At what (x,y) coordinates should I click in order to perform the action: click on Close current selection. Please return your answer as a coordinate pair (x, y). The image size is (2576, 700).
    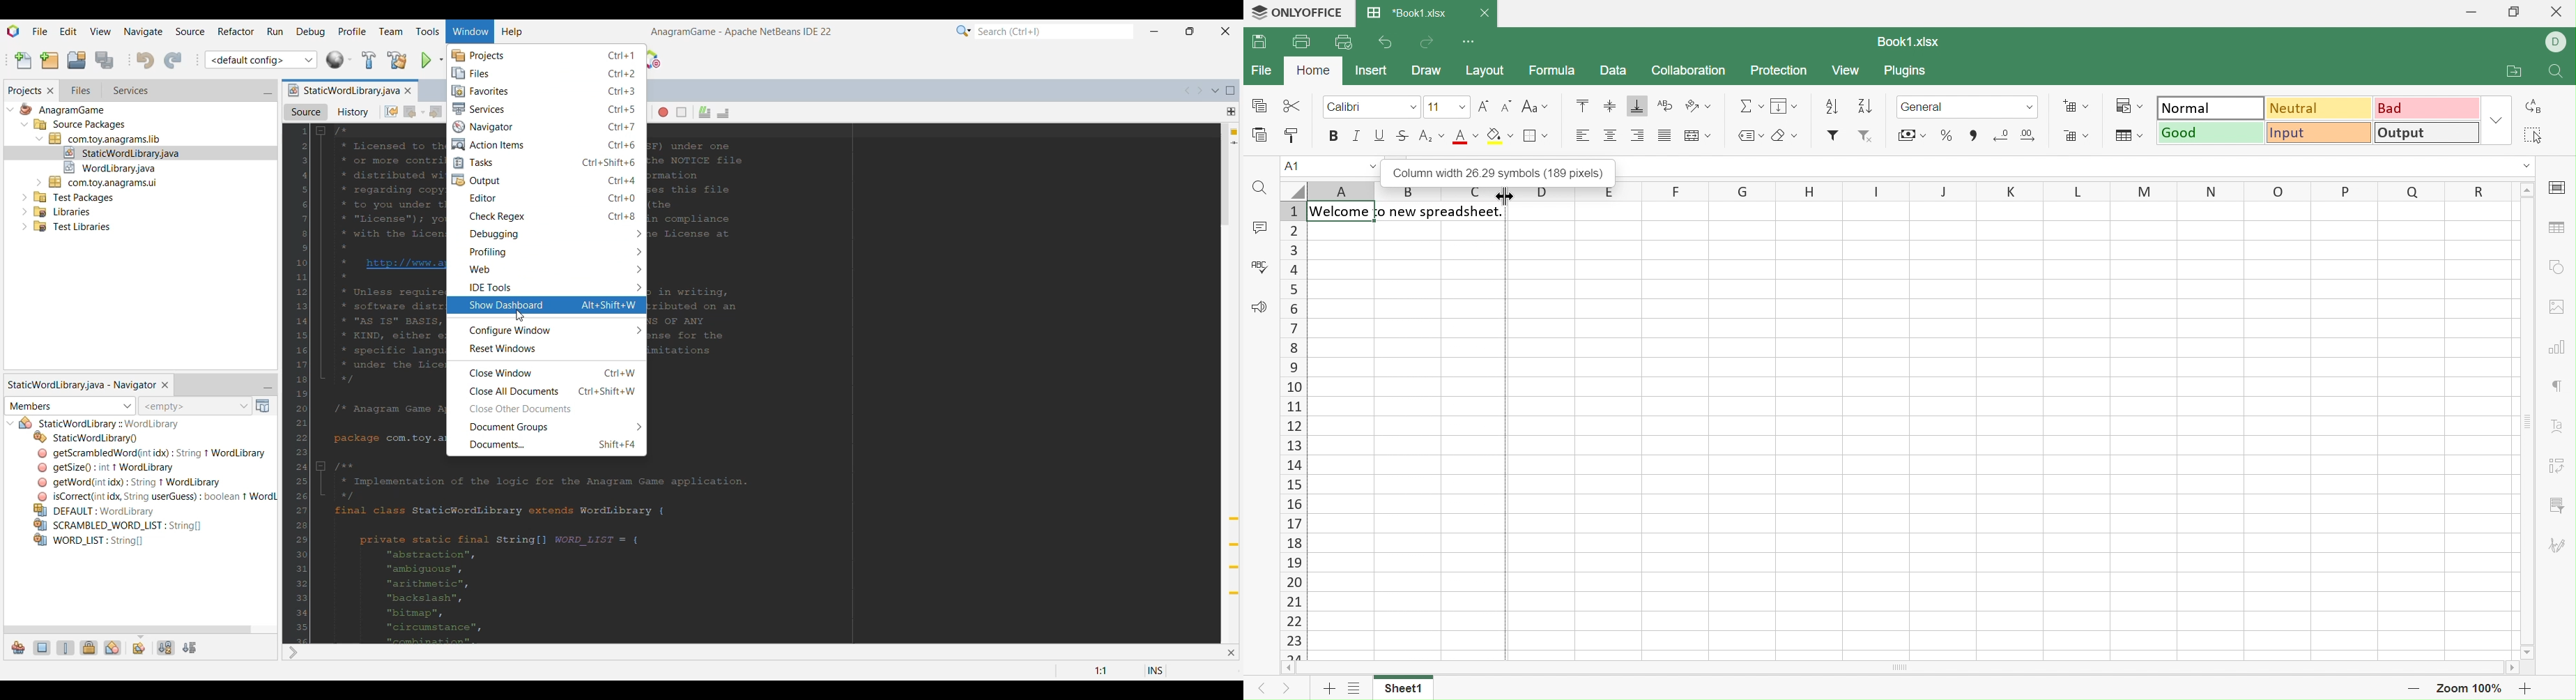
    Looking at the image, I should click on (165, 386).